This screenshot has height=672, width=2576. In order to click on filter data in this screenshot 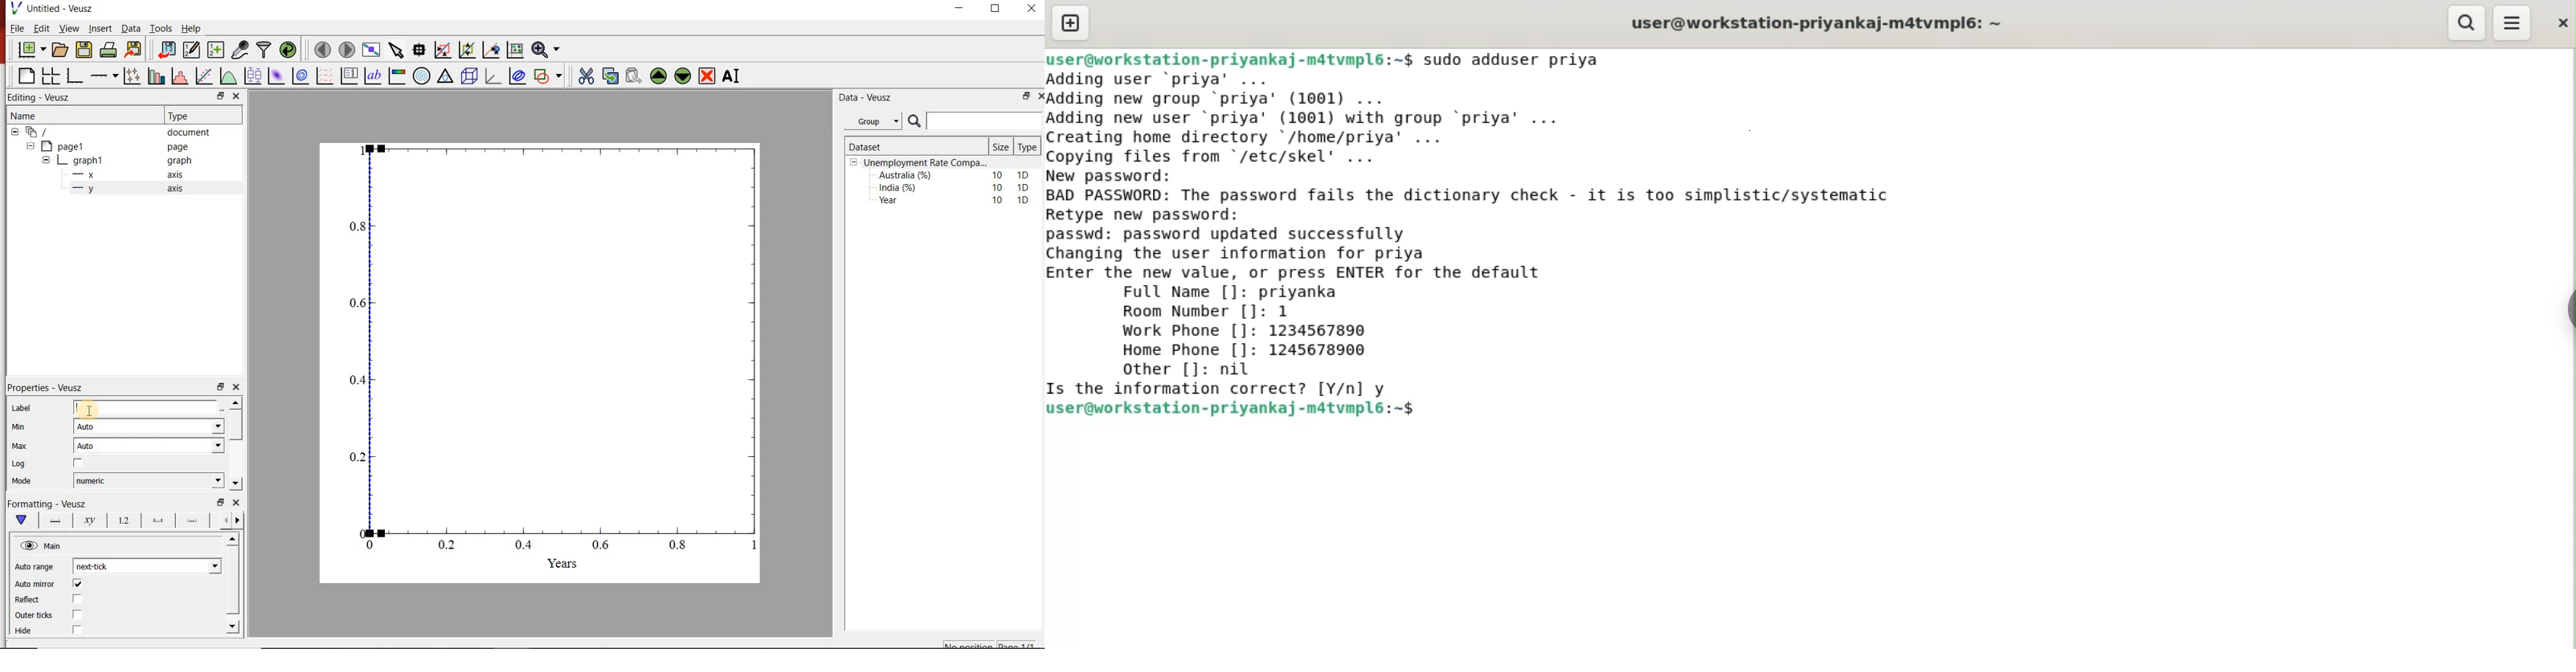, I will do `click(263, 50)`.